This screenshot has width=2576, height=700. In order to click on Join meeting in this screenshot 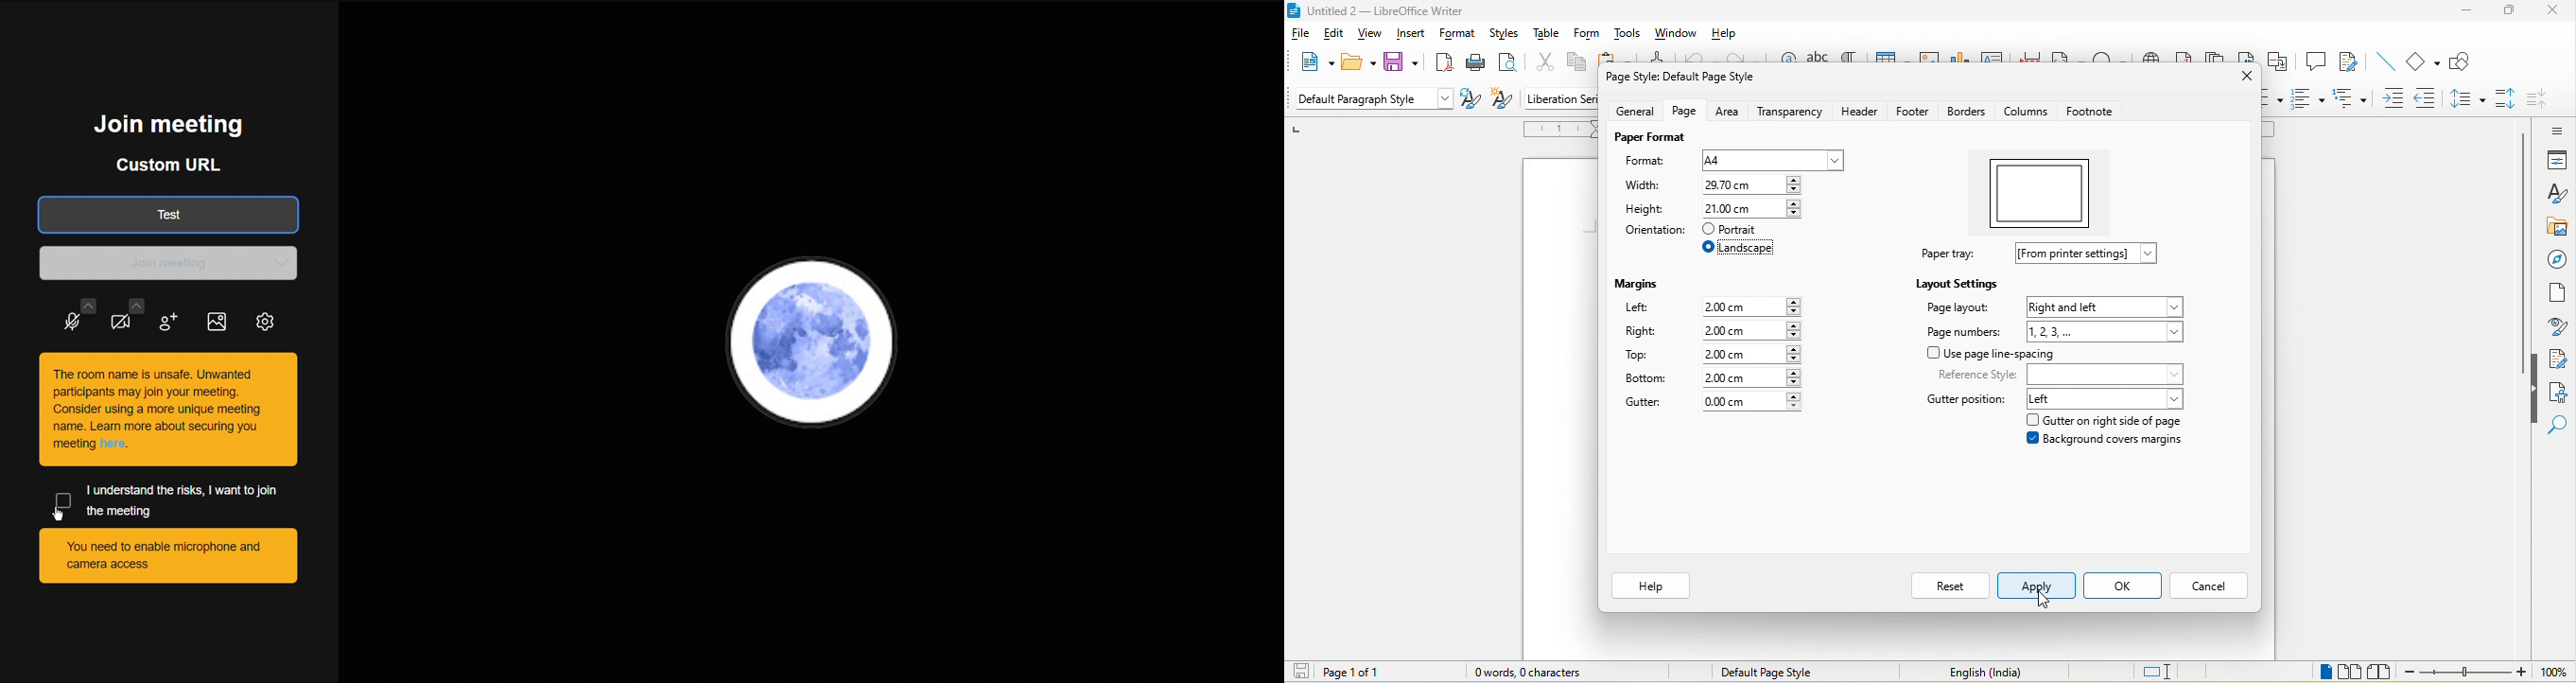, I will do `click(167, 125)`.